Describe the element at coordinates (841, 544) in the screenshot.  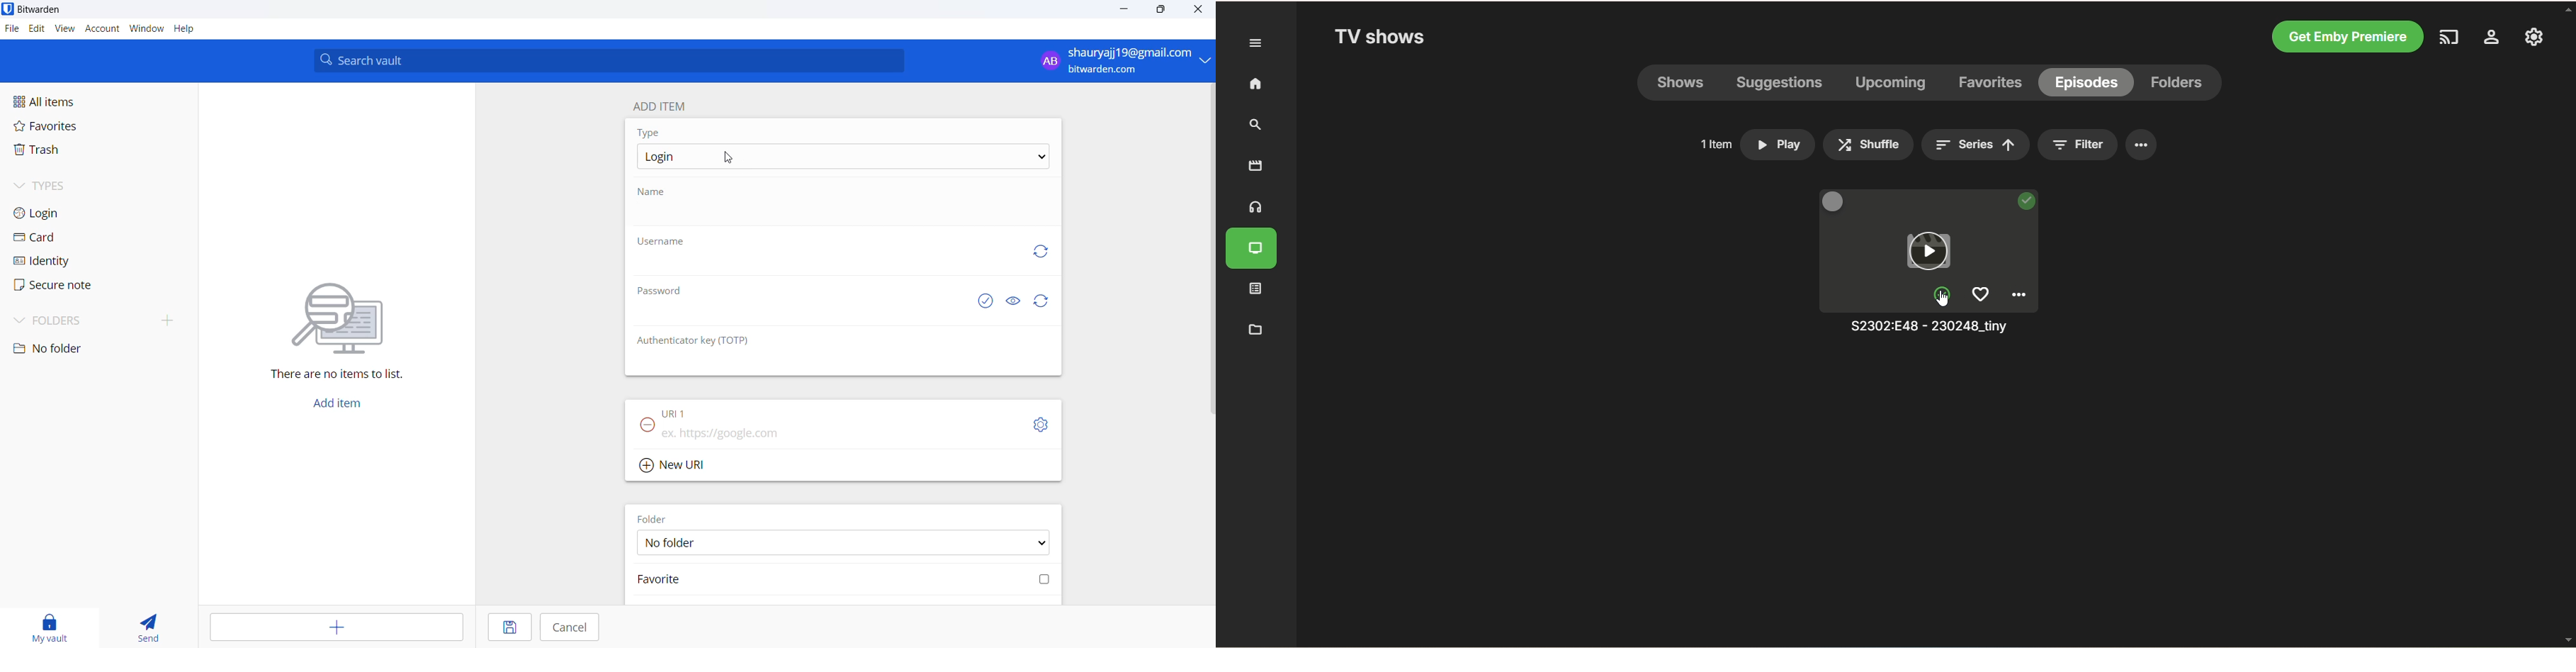
I see `folder options` at that location.